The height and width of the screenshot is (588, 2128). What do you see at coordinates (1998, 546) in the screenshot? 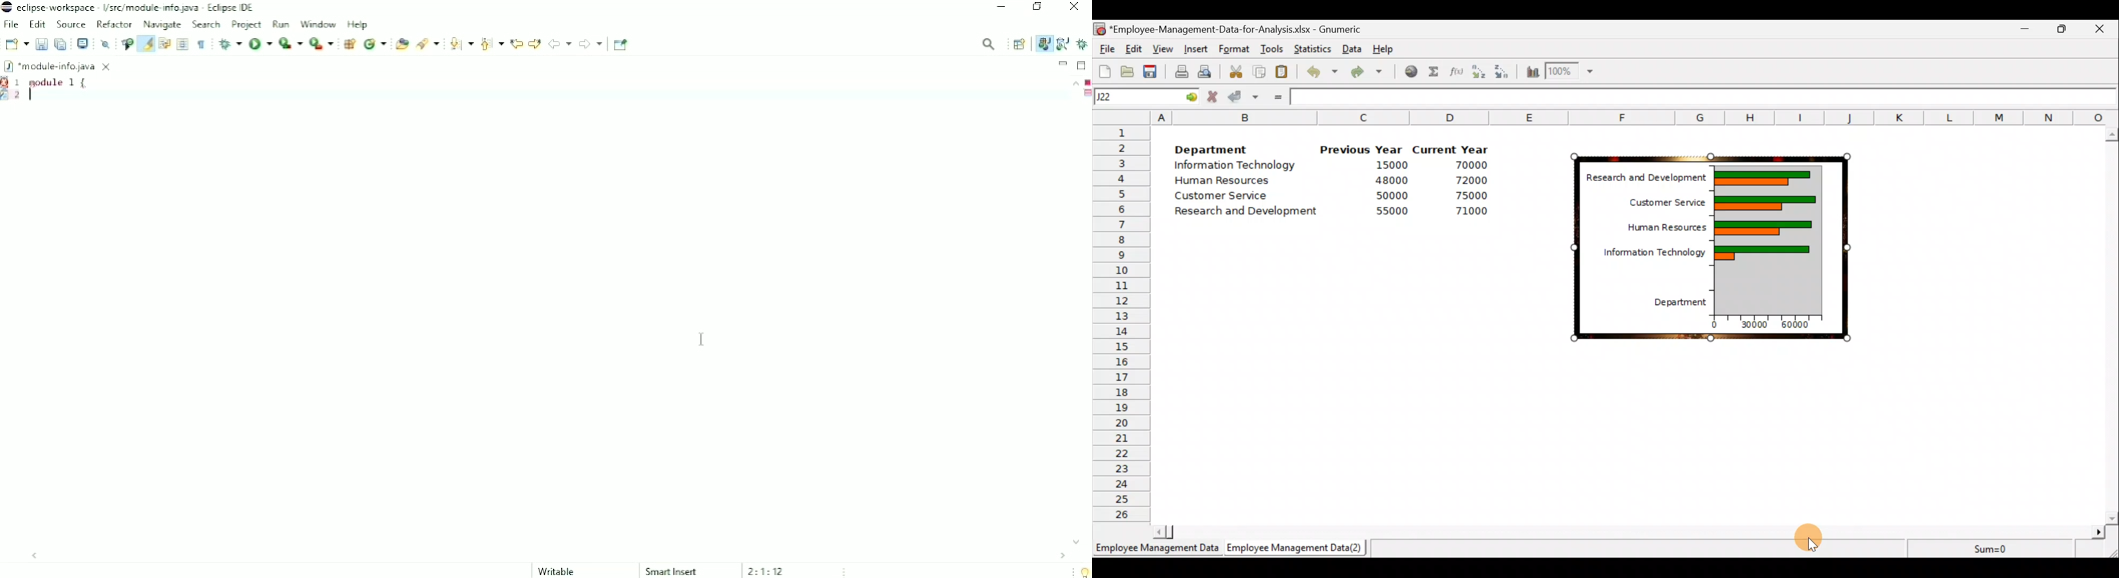
I see `Sum=0` at bounding box center [1998, 546].